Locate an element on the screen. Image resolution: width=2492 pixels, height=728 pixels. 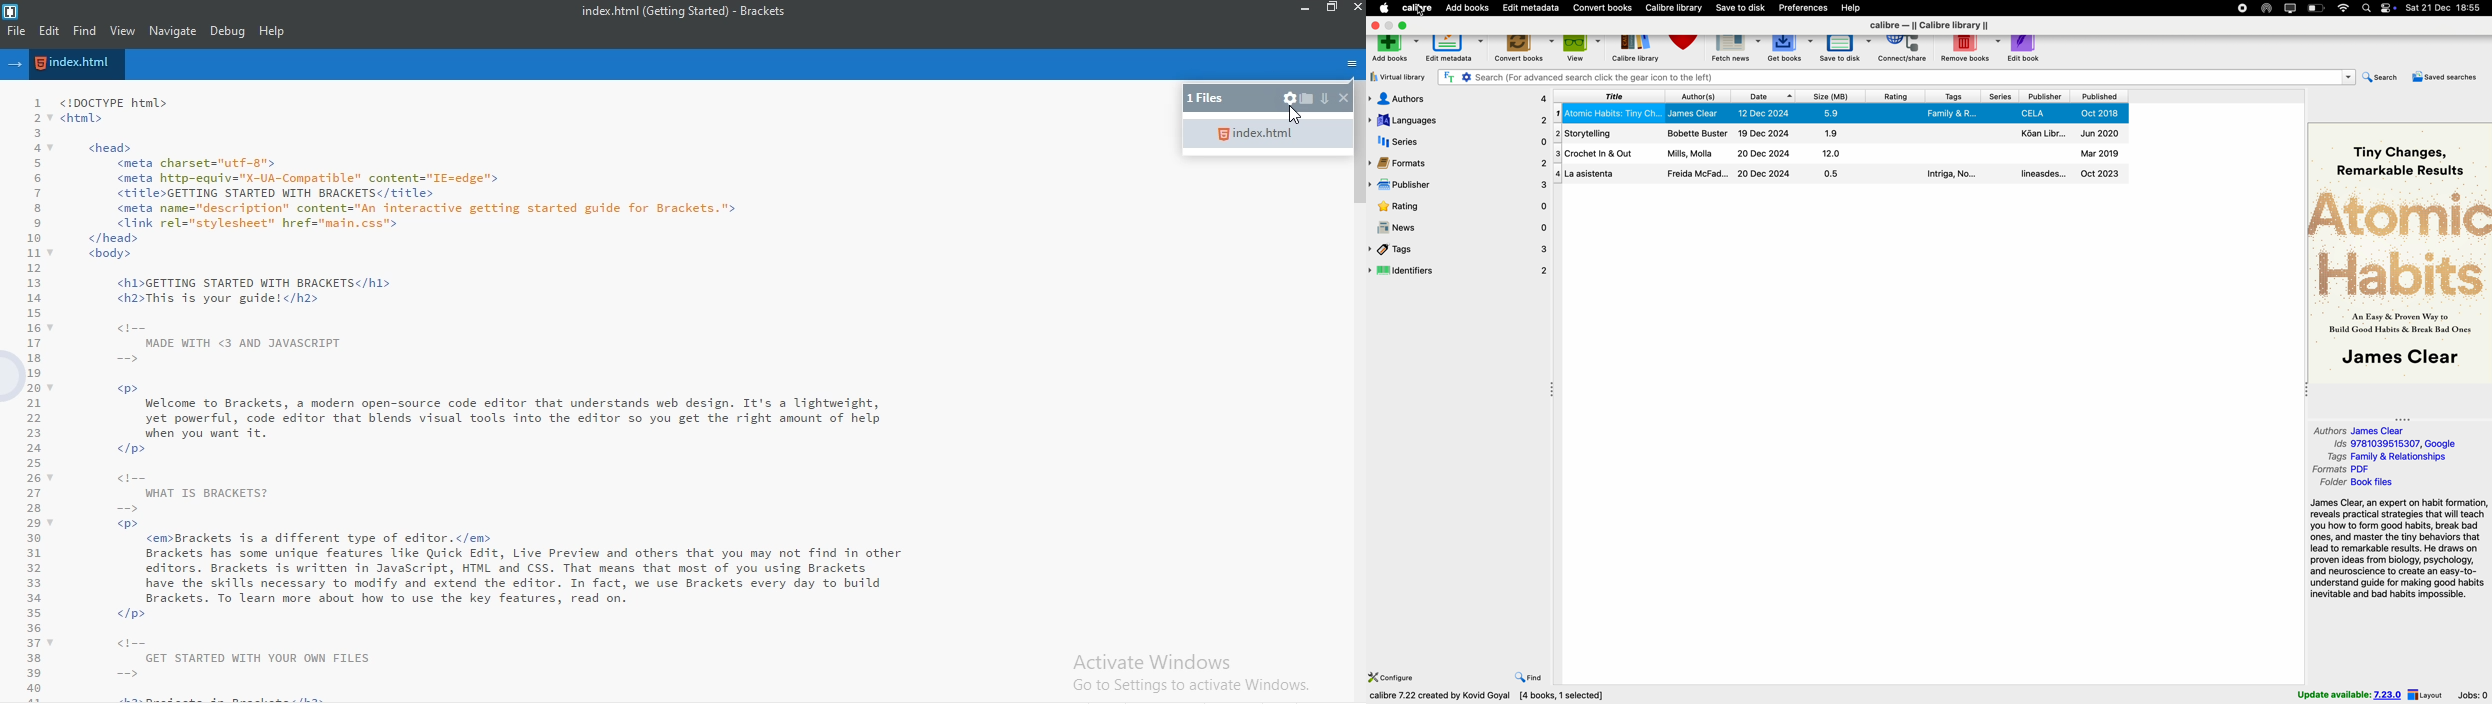
battery is located at coordinates (2316, 9).